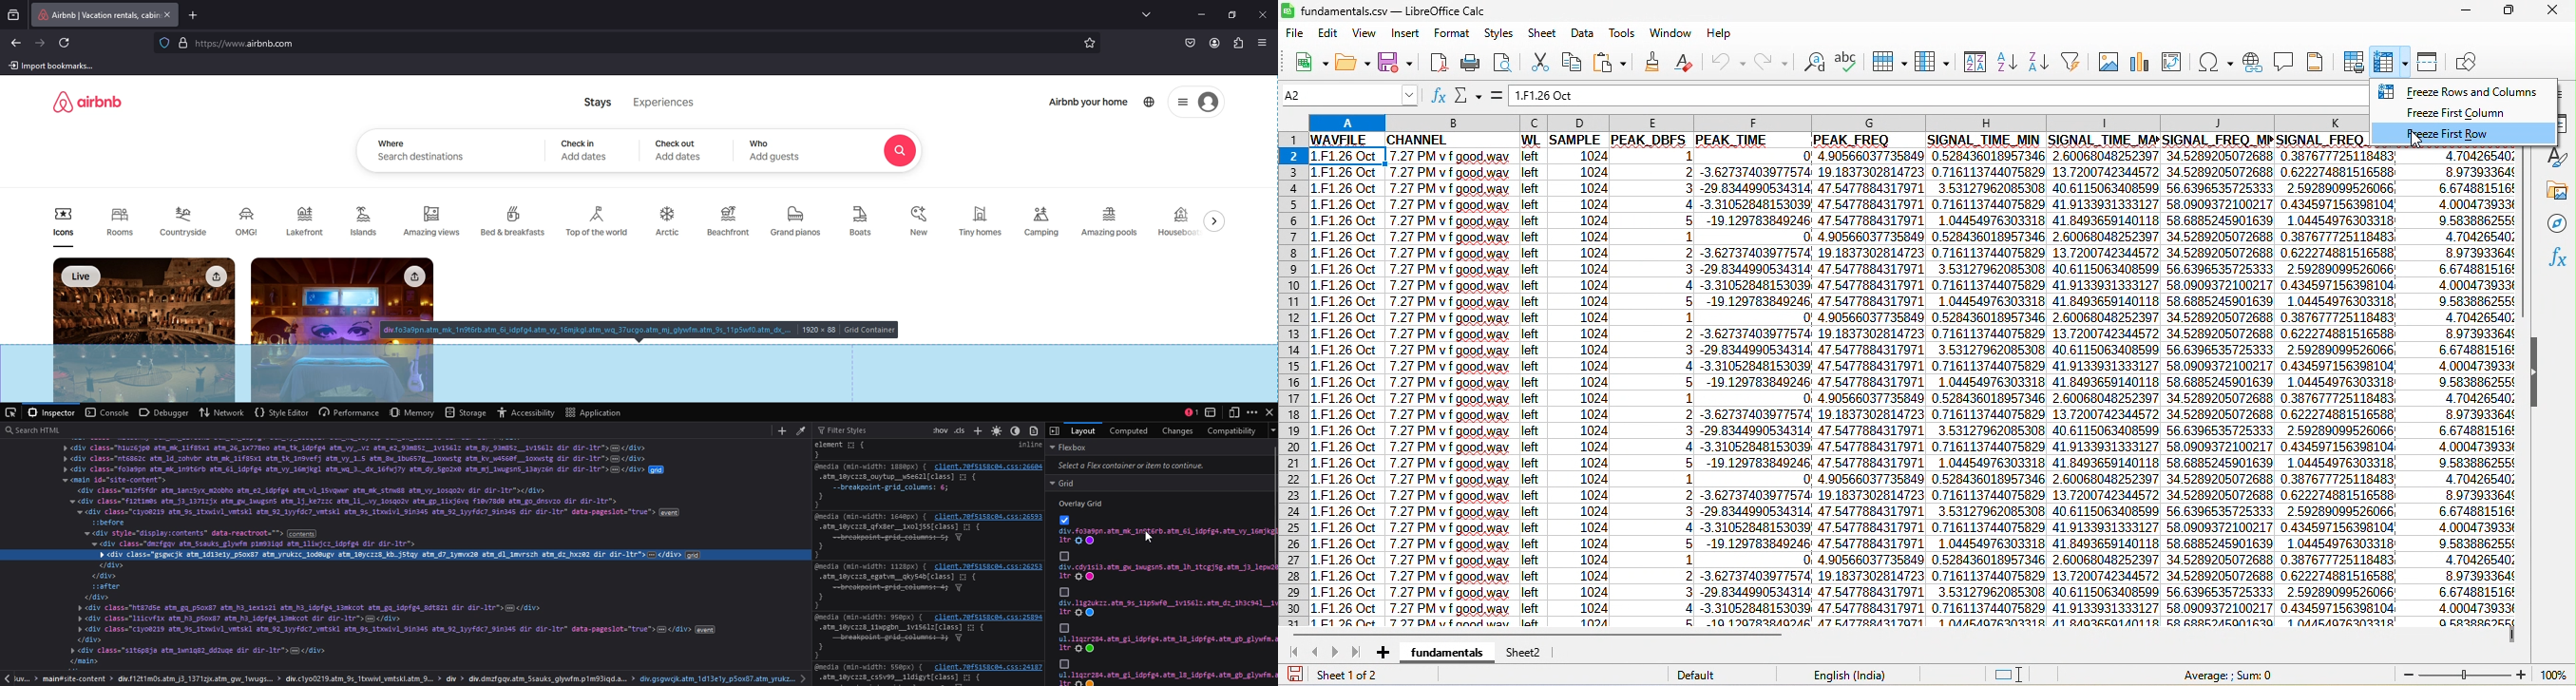  What do you see at coordinates (1542, 34) in the screenshot?
I see `sheet` at bounding box center [1542, 34].